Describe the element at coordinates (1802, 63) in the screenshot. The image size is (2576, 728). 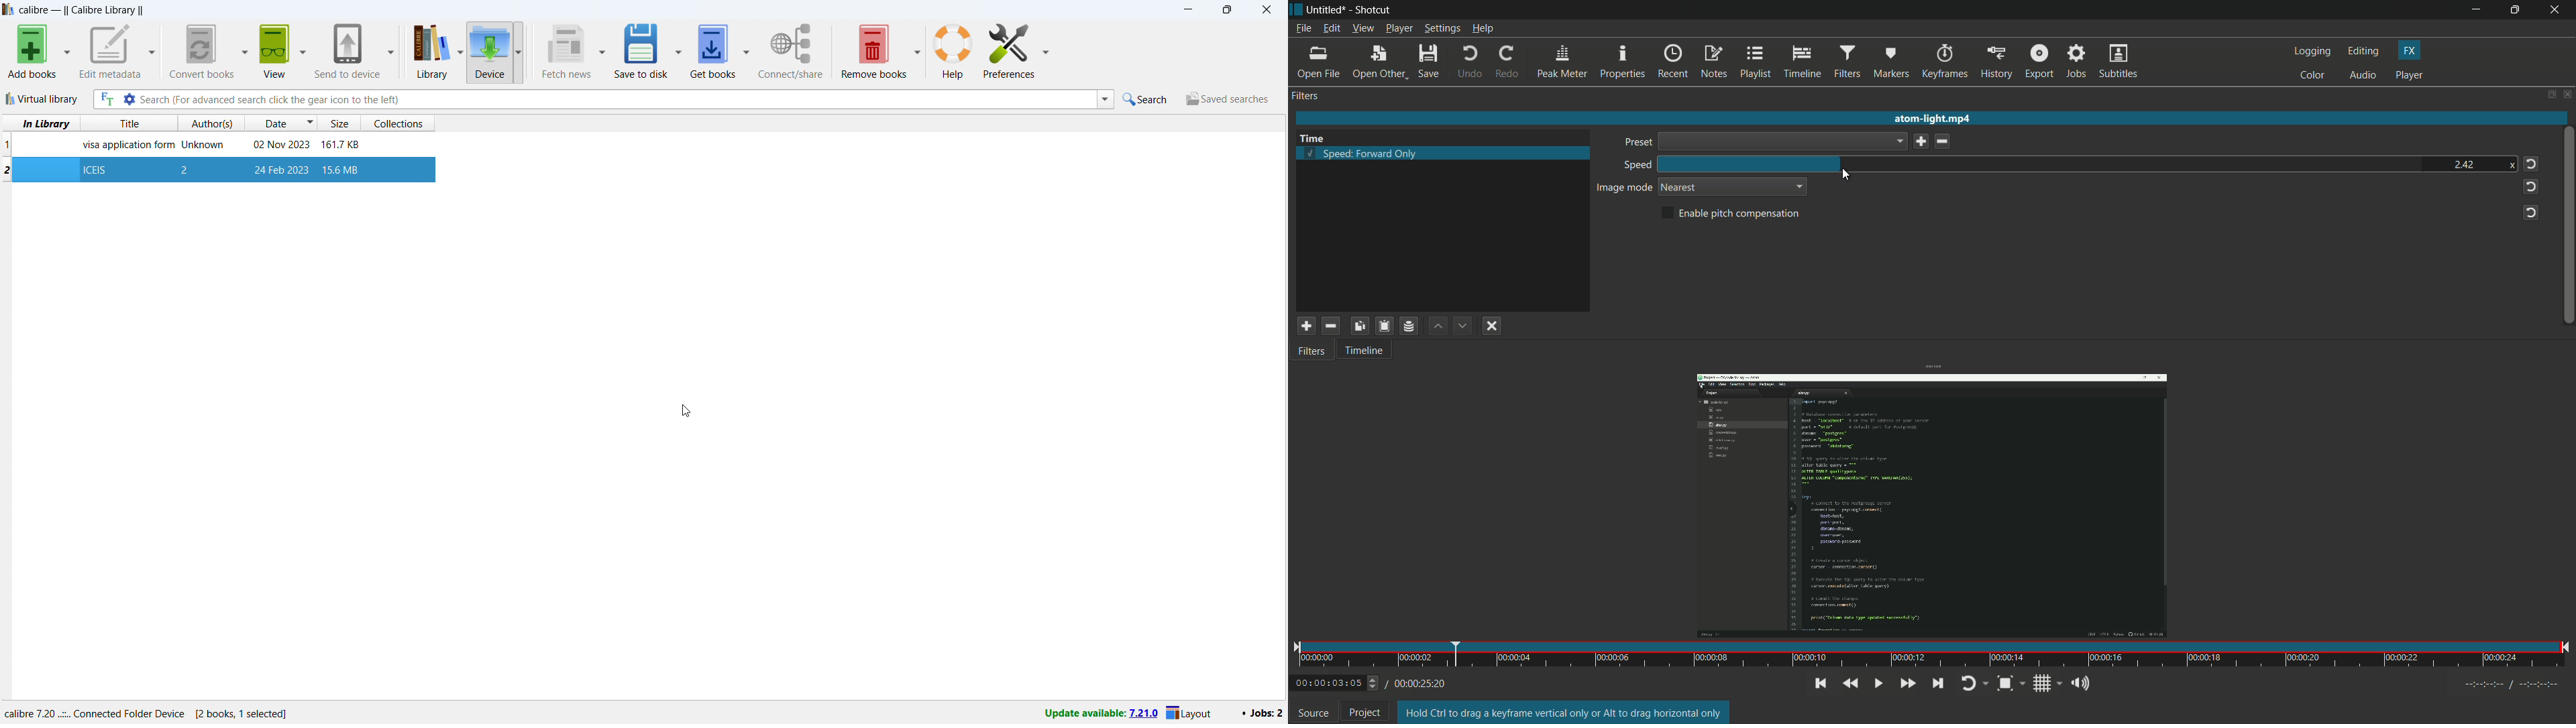
I see `timeline` at that location.